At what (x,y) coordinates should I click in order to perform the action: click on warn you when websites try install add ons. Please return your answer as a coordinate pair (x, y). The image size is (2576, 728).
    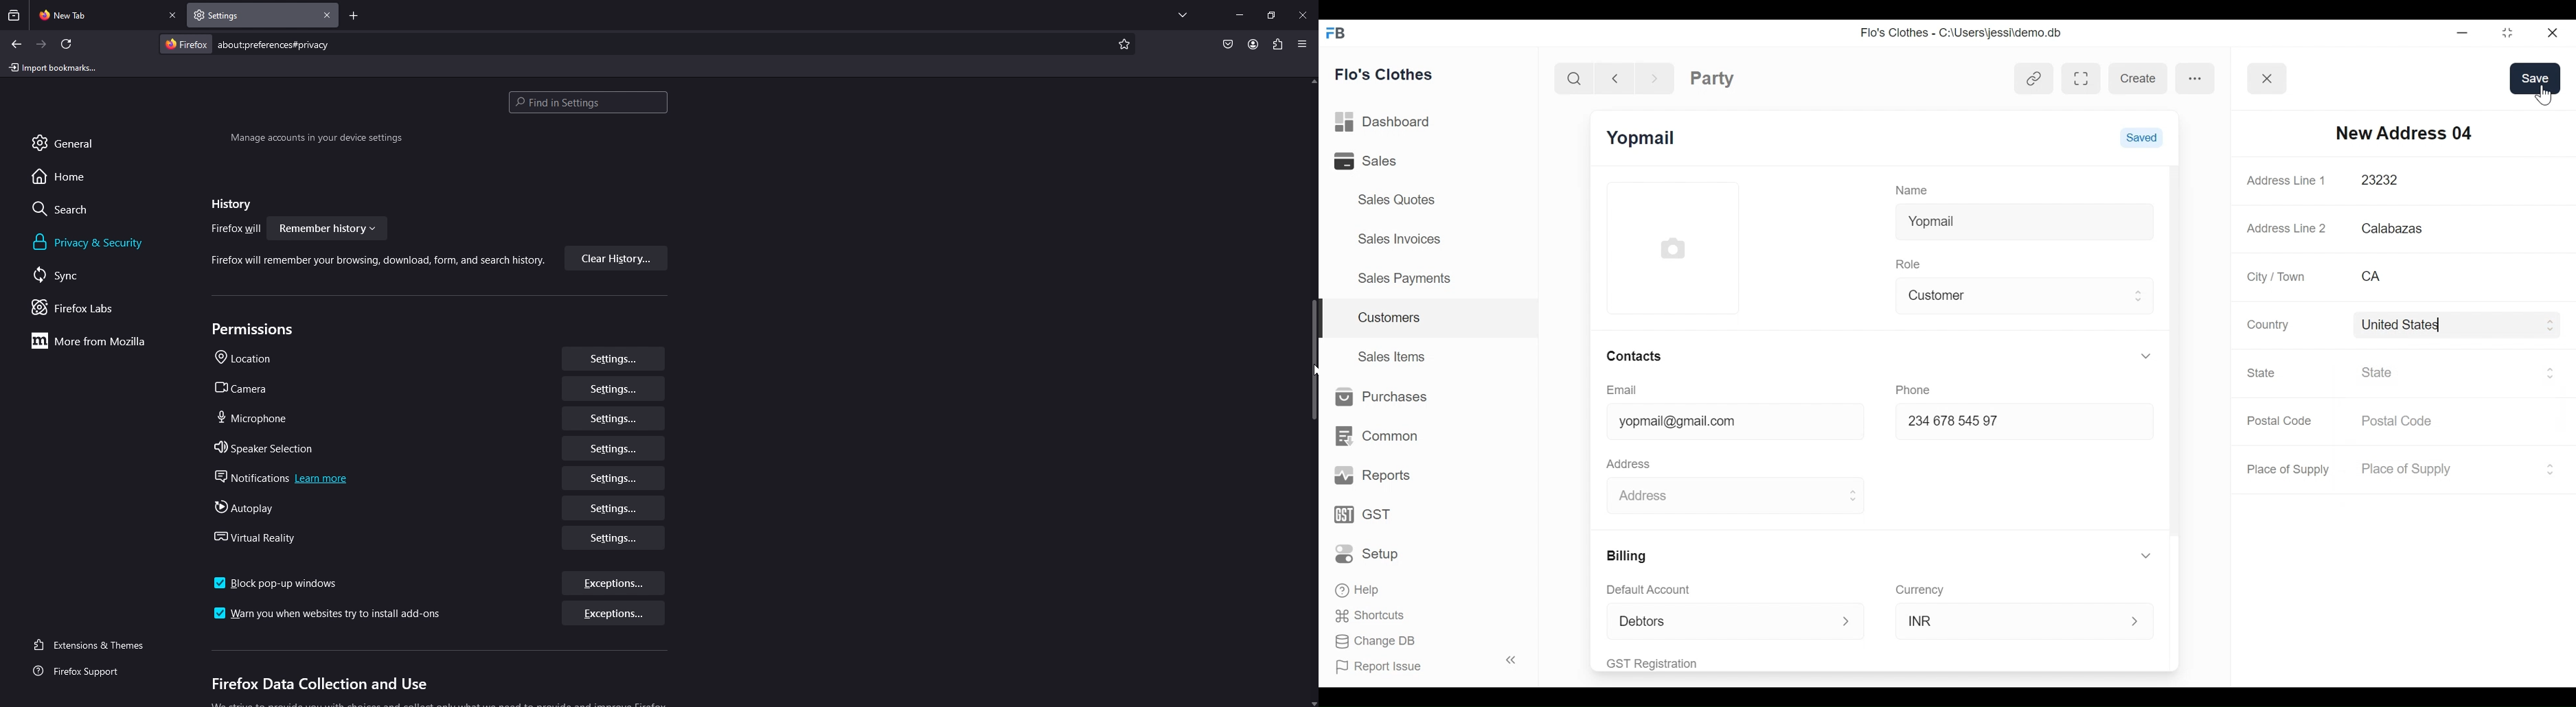
    Looking at the image, I should click on (331, 614).